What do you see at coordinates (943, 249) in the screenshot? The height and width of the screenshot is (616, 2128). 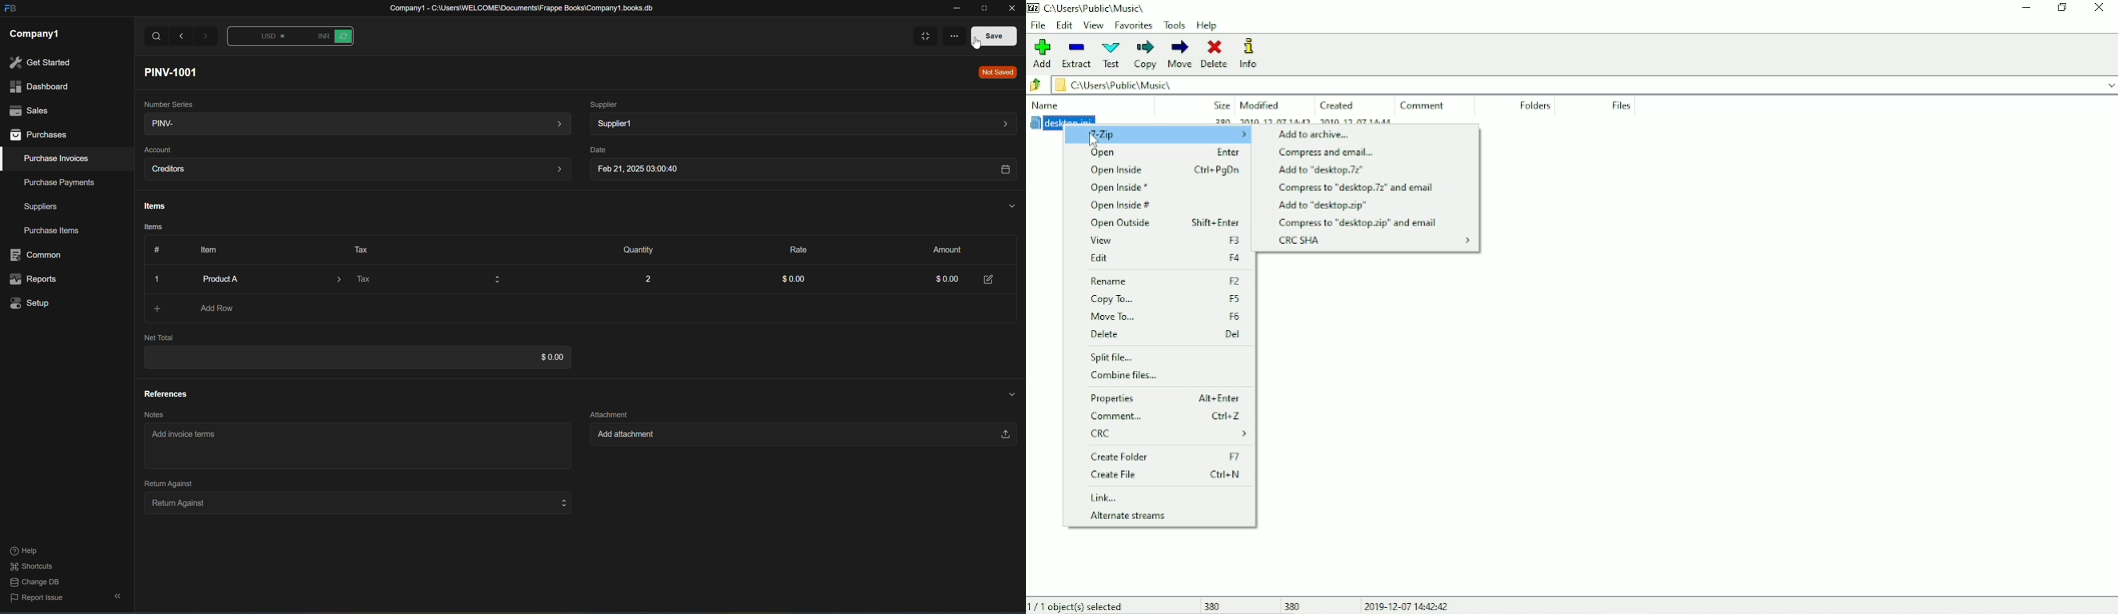 I see `Amount` at bounding box center [943, 249].